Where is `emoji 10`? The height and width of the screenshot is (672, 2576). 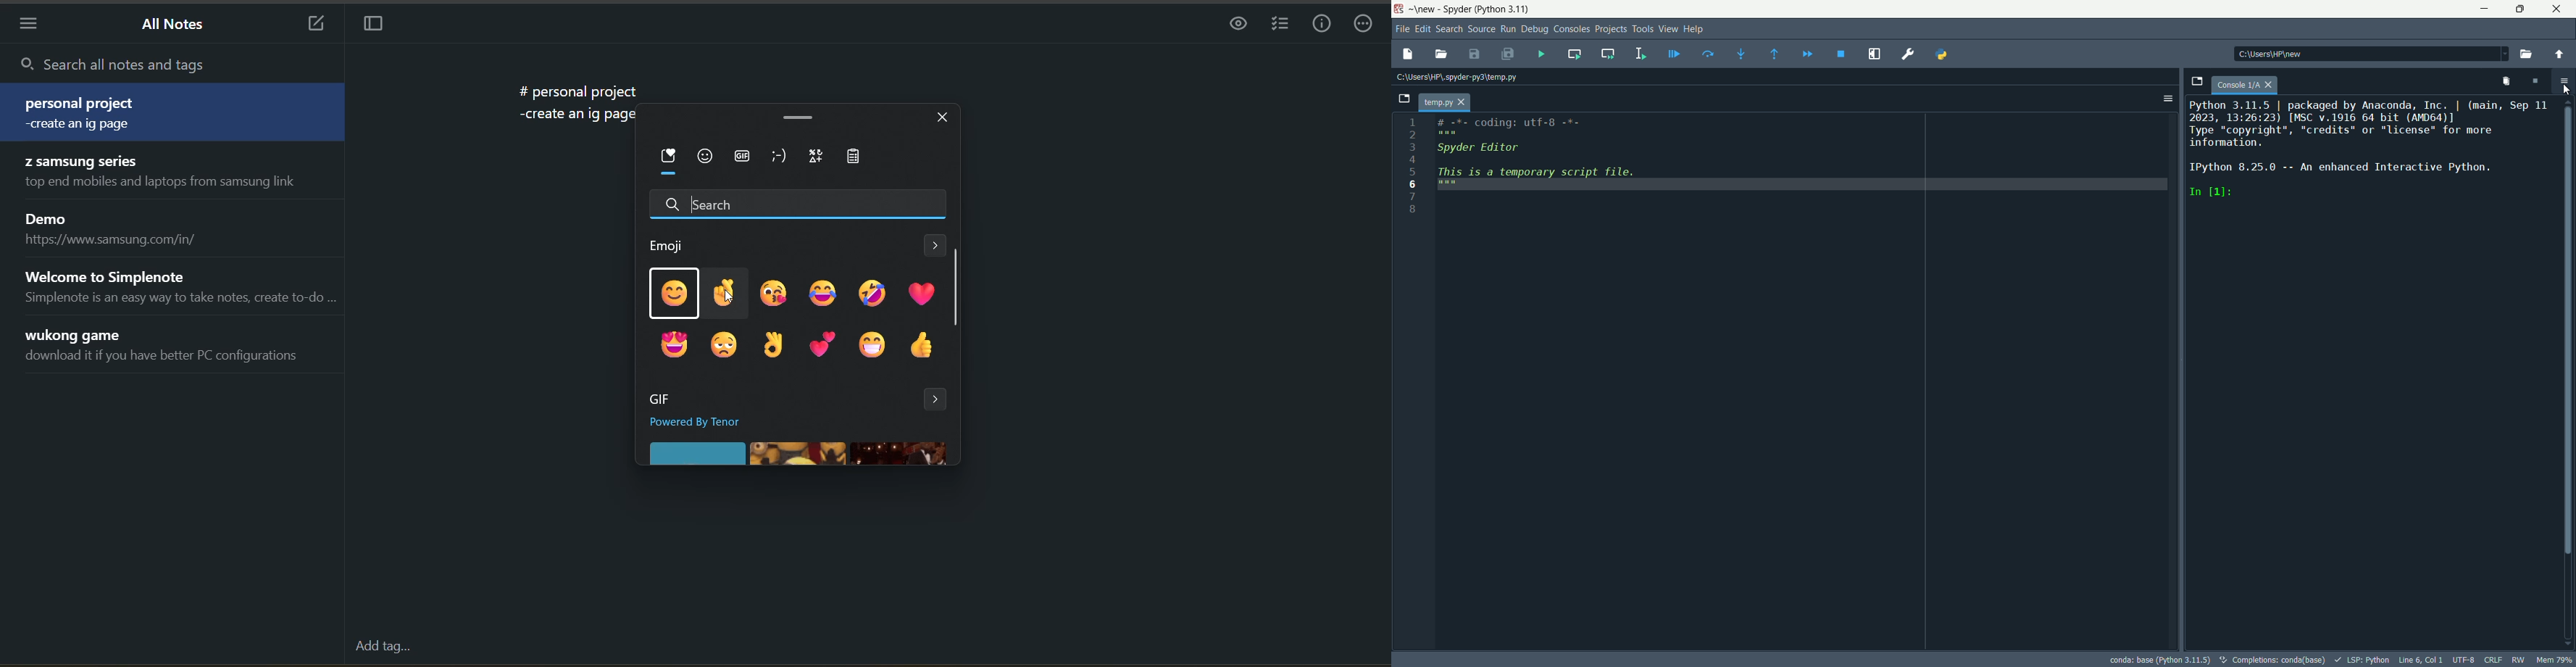
emoji 10 is located at coordinates (825, 344).